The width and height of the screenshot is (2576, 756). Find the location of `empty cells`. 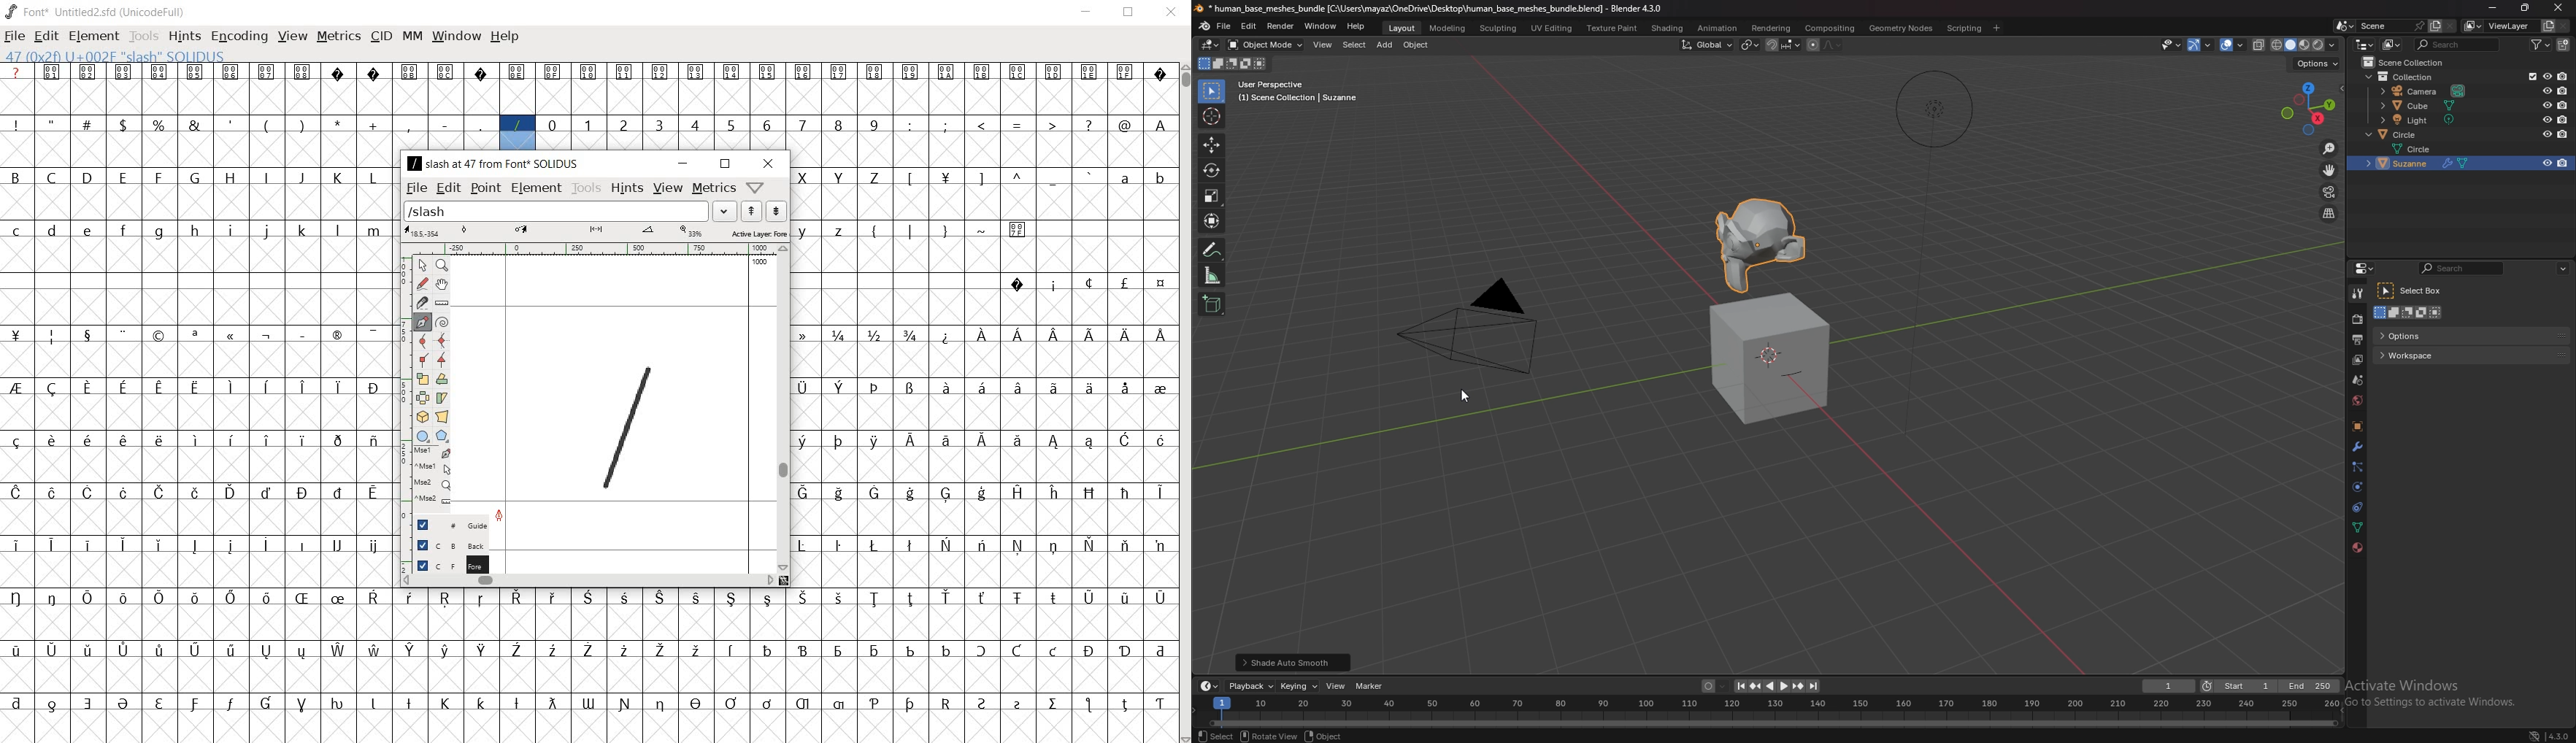

empty cells is located at coordinates (197, 151).